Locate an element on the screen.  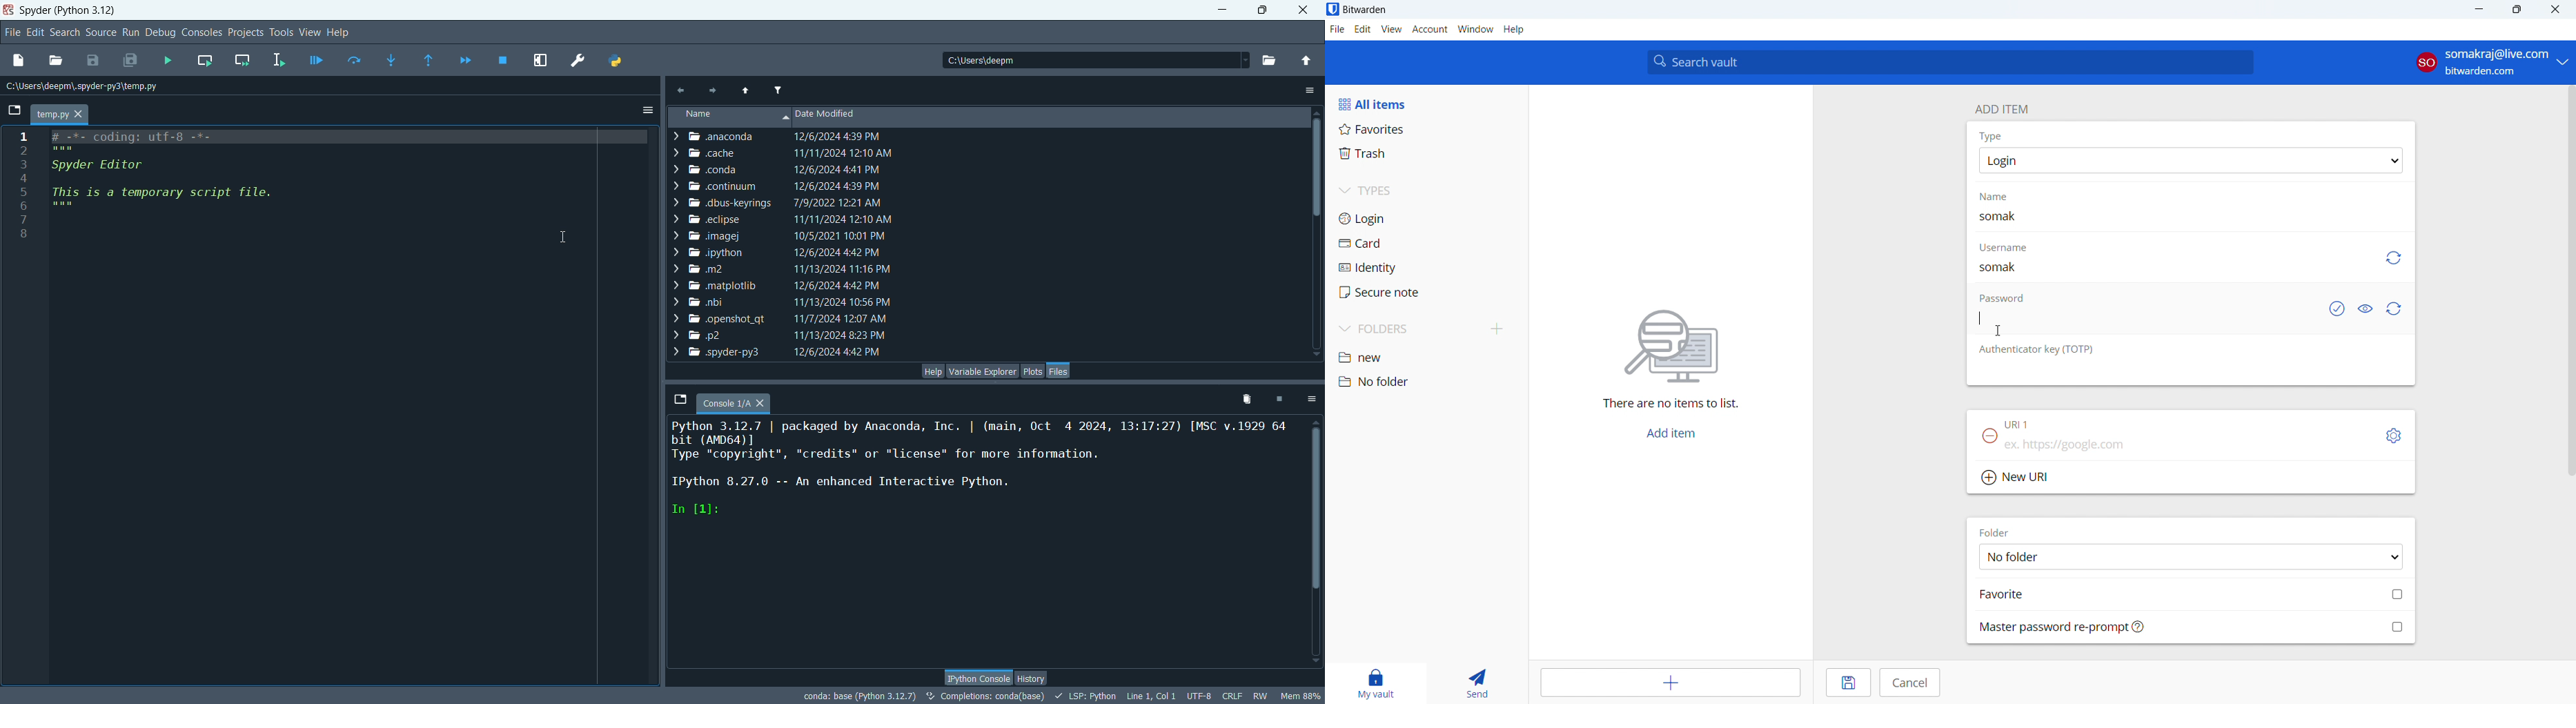
help is located at coordinates (339, 35).